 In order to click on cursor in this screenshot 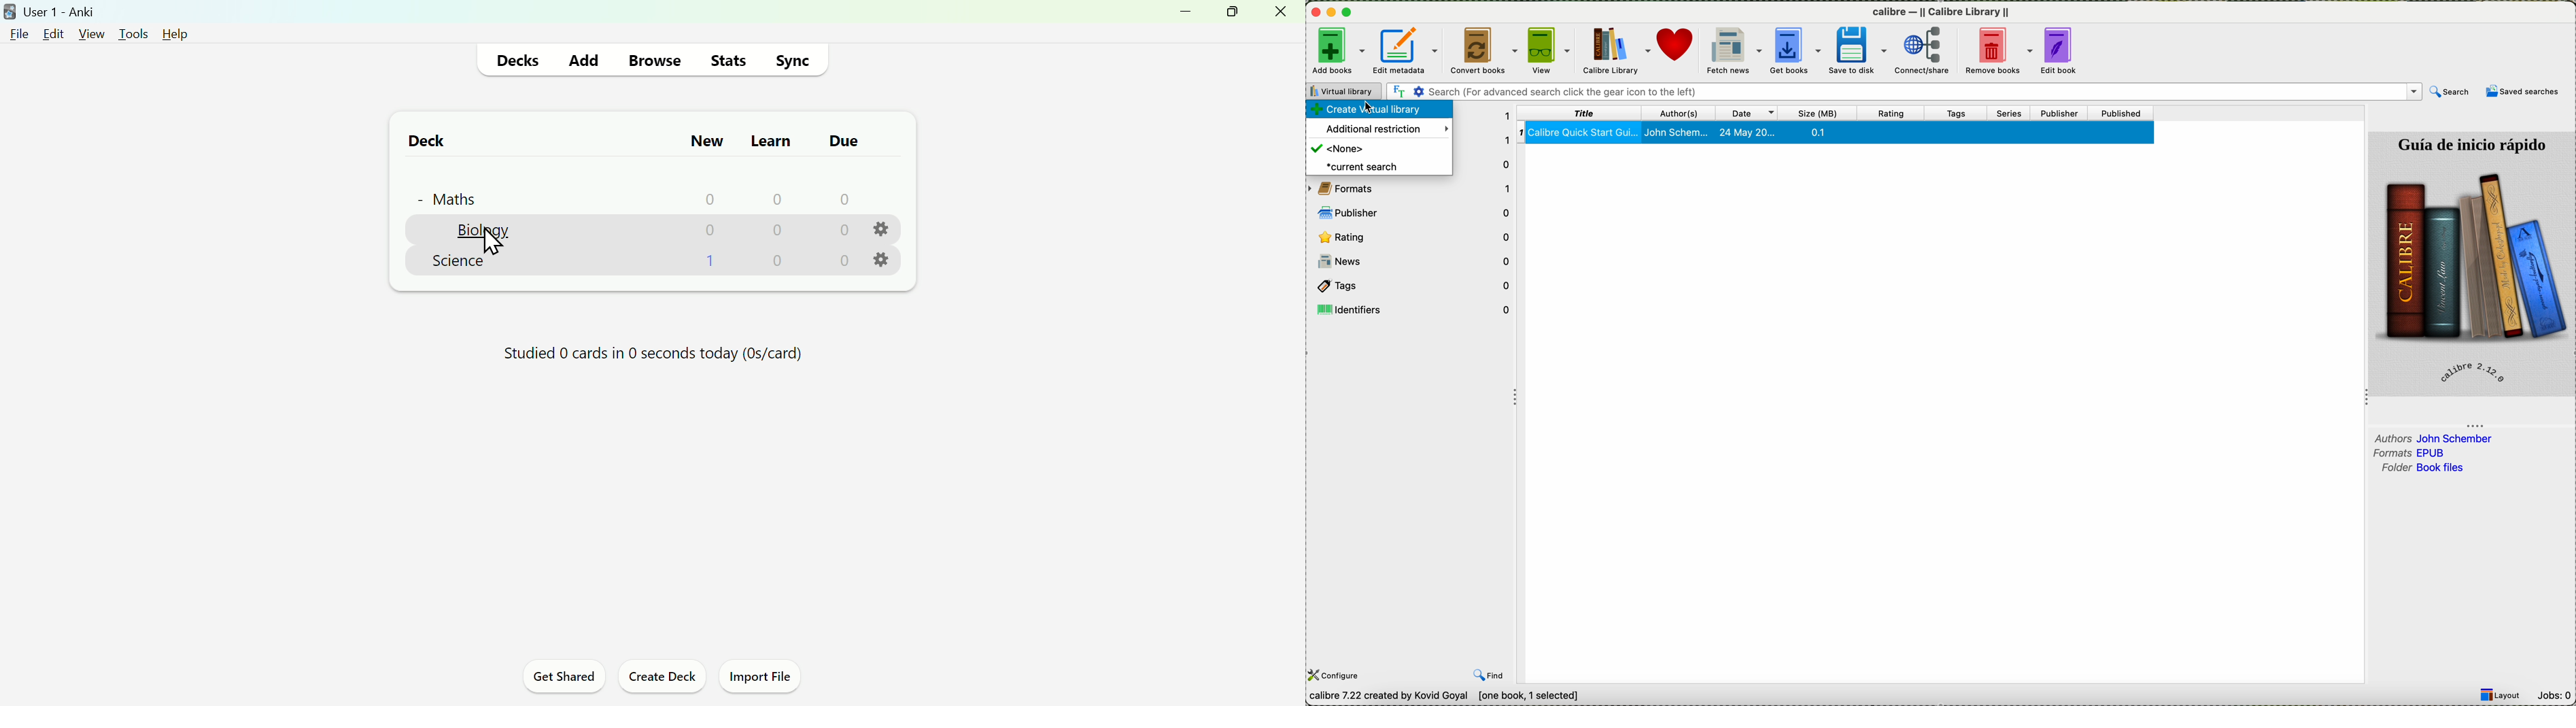, I will do `click(1377, 112)`.